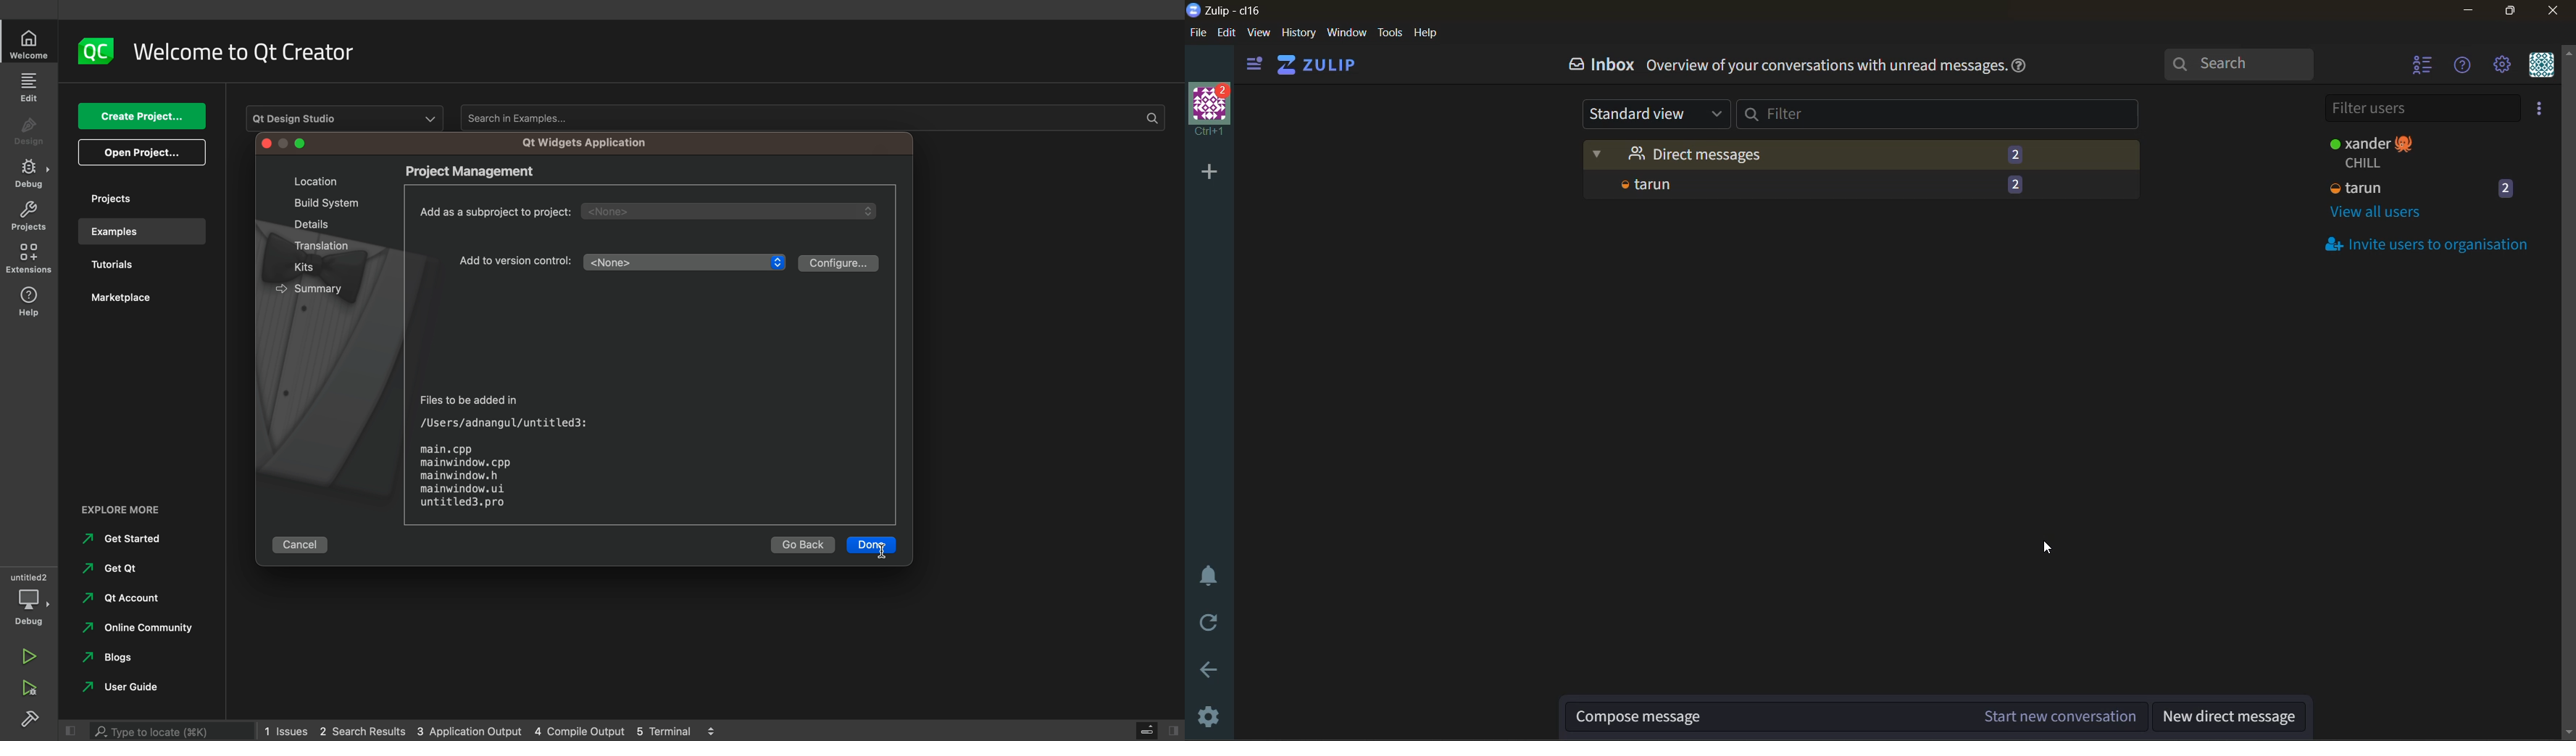 This screenshot has width=2576, height=756. Describe the element at coordinates (30, 656) in the screenshot. I see `run` at that location.